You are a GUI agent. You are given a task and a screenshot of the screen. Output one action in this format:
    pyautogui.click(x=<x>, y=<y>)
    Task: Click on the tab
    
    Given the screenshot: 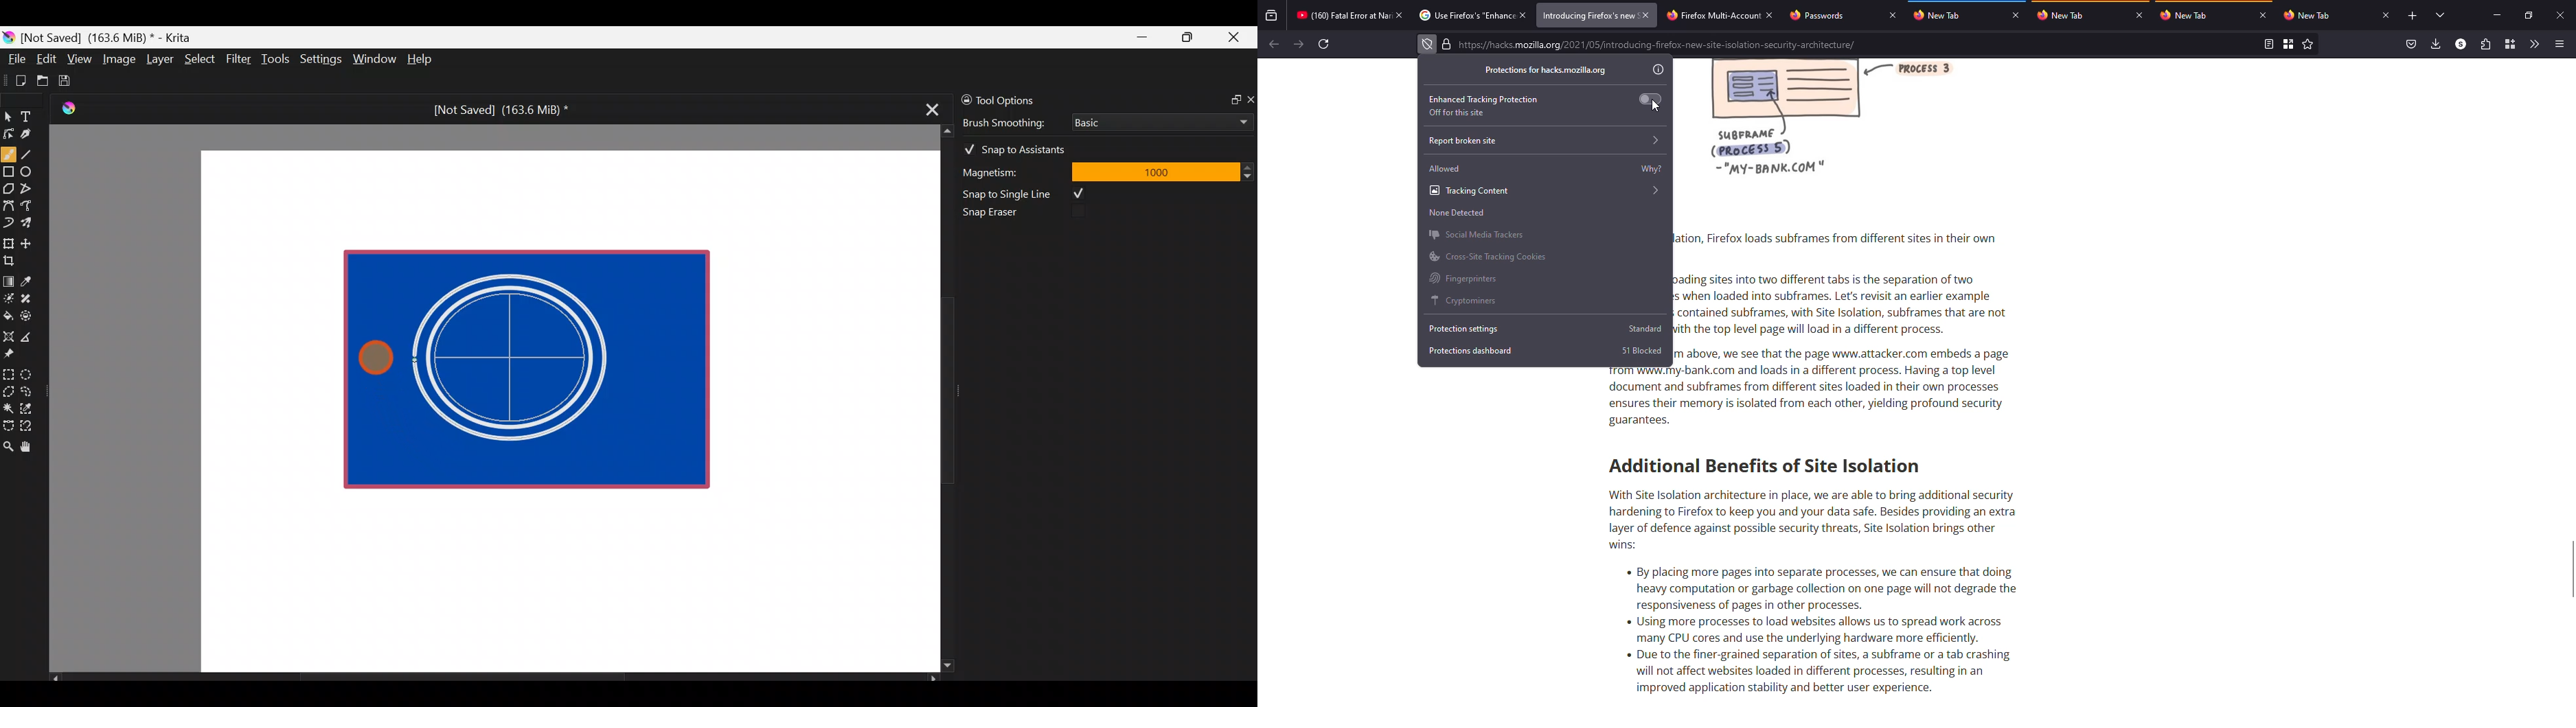 What is the action you would take?
    pyautogui.click(x=1942, y=15)
    